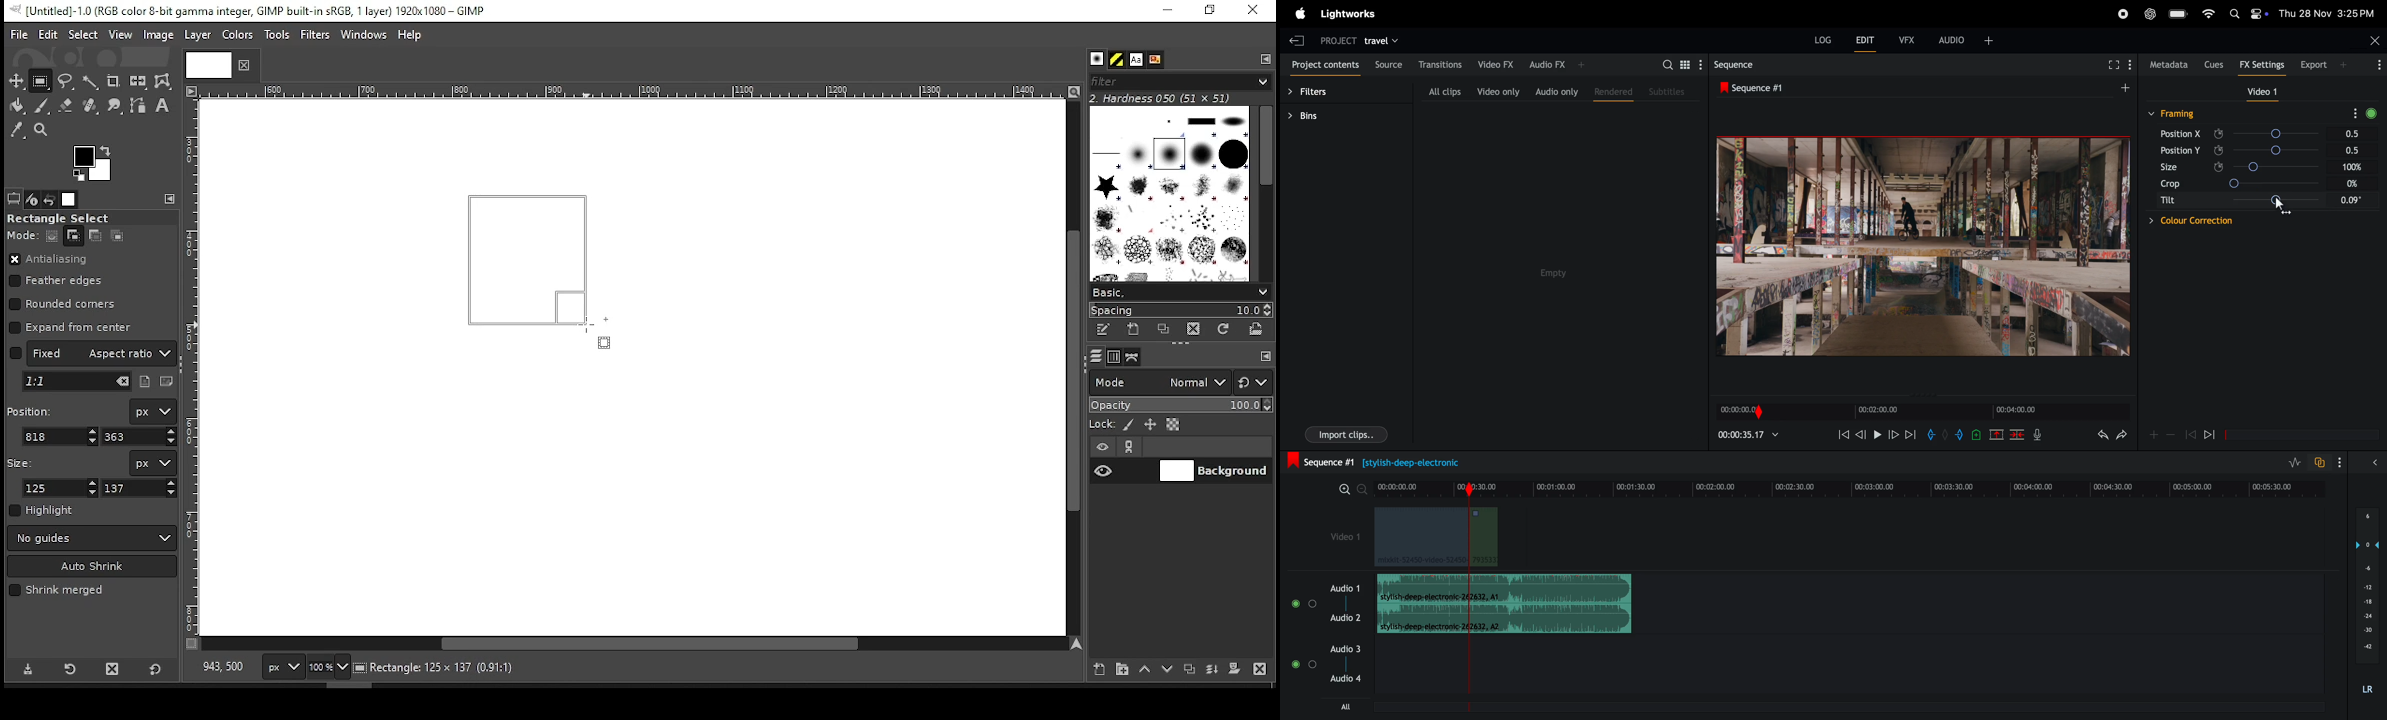 This screenshot has width=2408, height=728. I want to click on , so click(629, 92).